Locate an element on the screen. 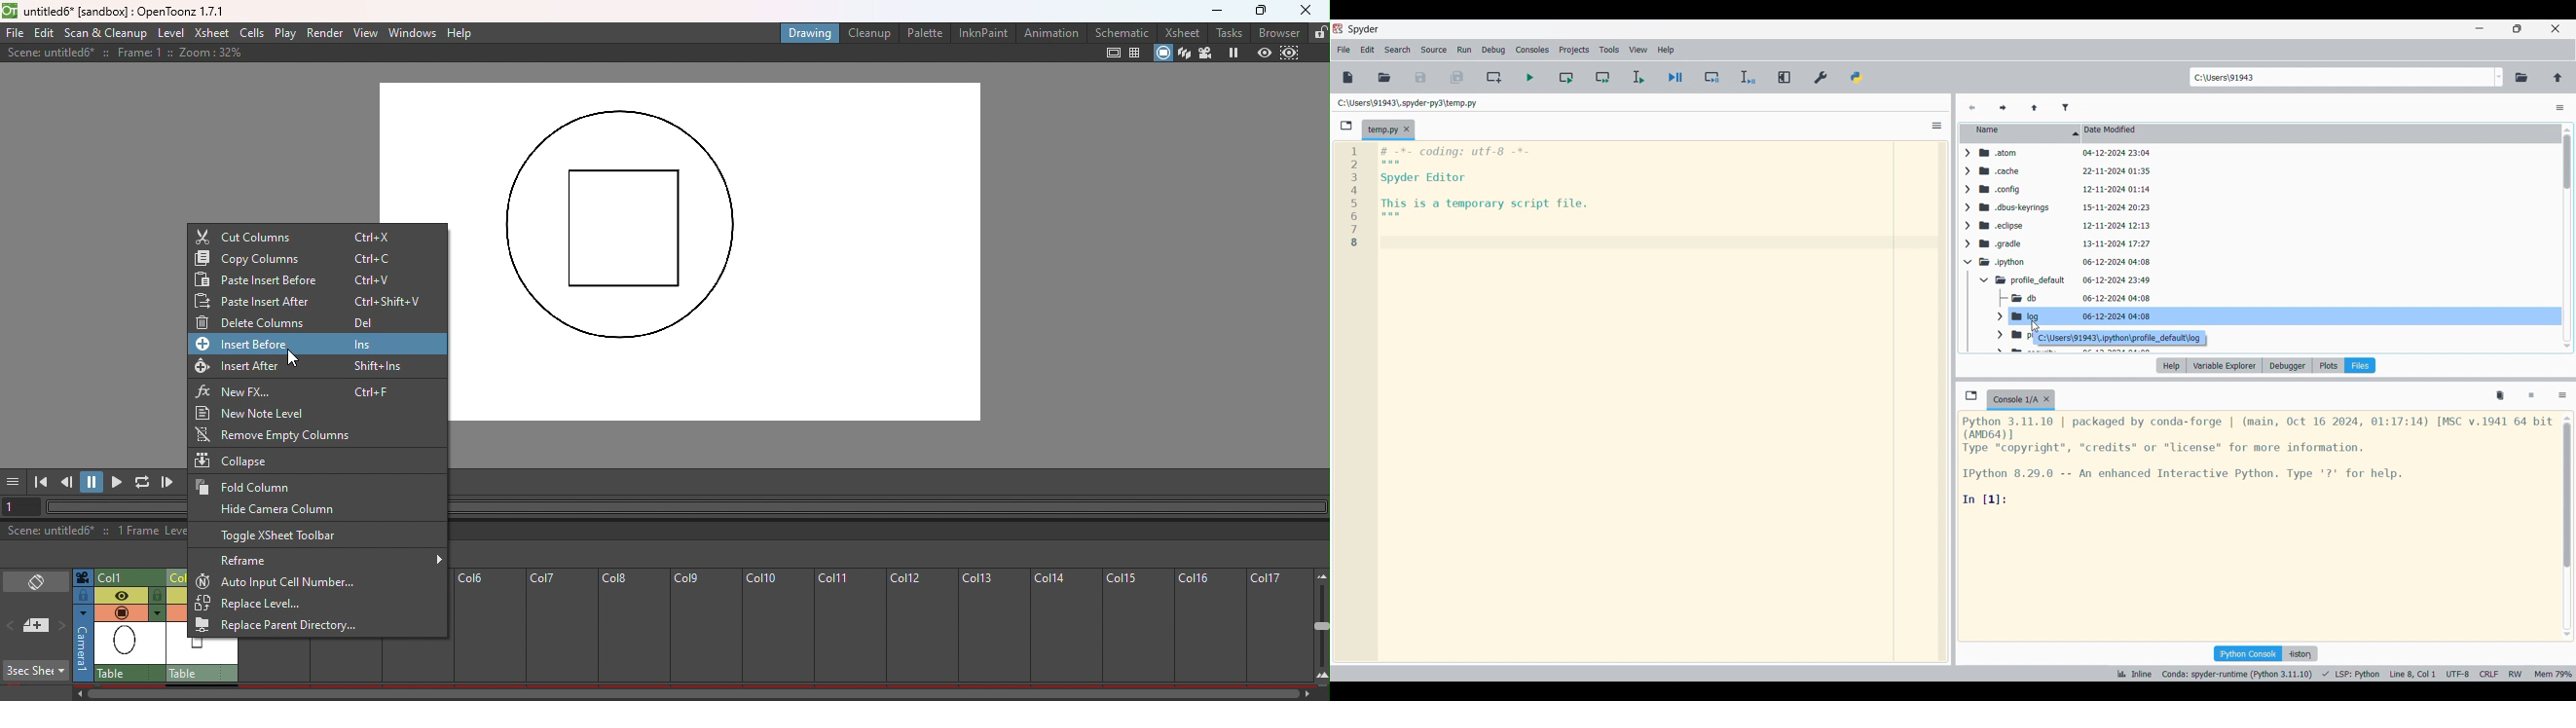 The width and height of the screenshot is (2576, 728). Options is located at coordinates (2560, 108).